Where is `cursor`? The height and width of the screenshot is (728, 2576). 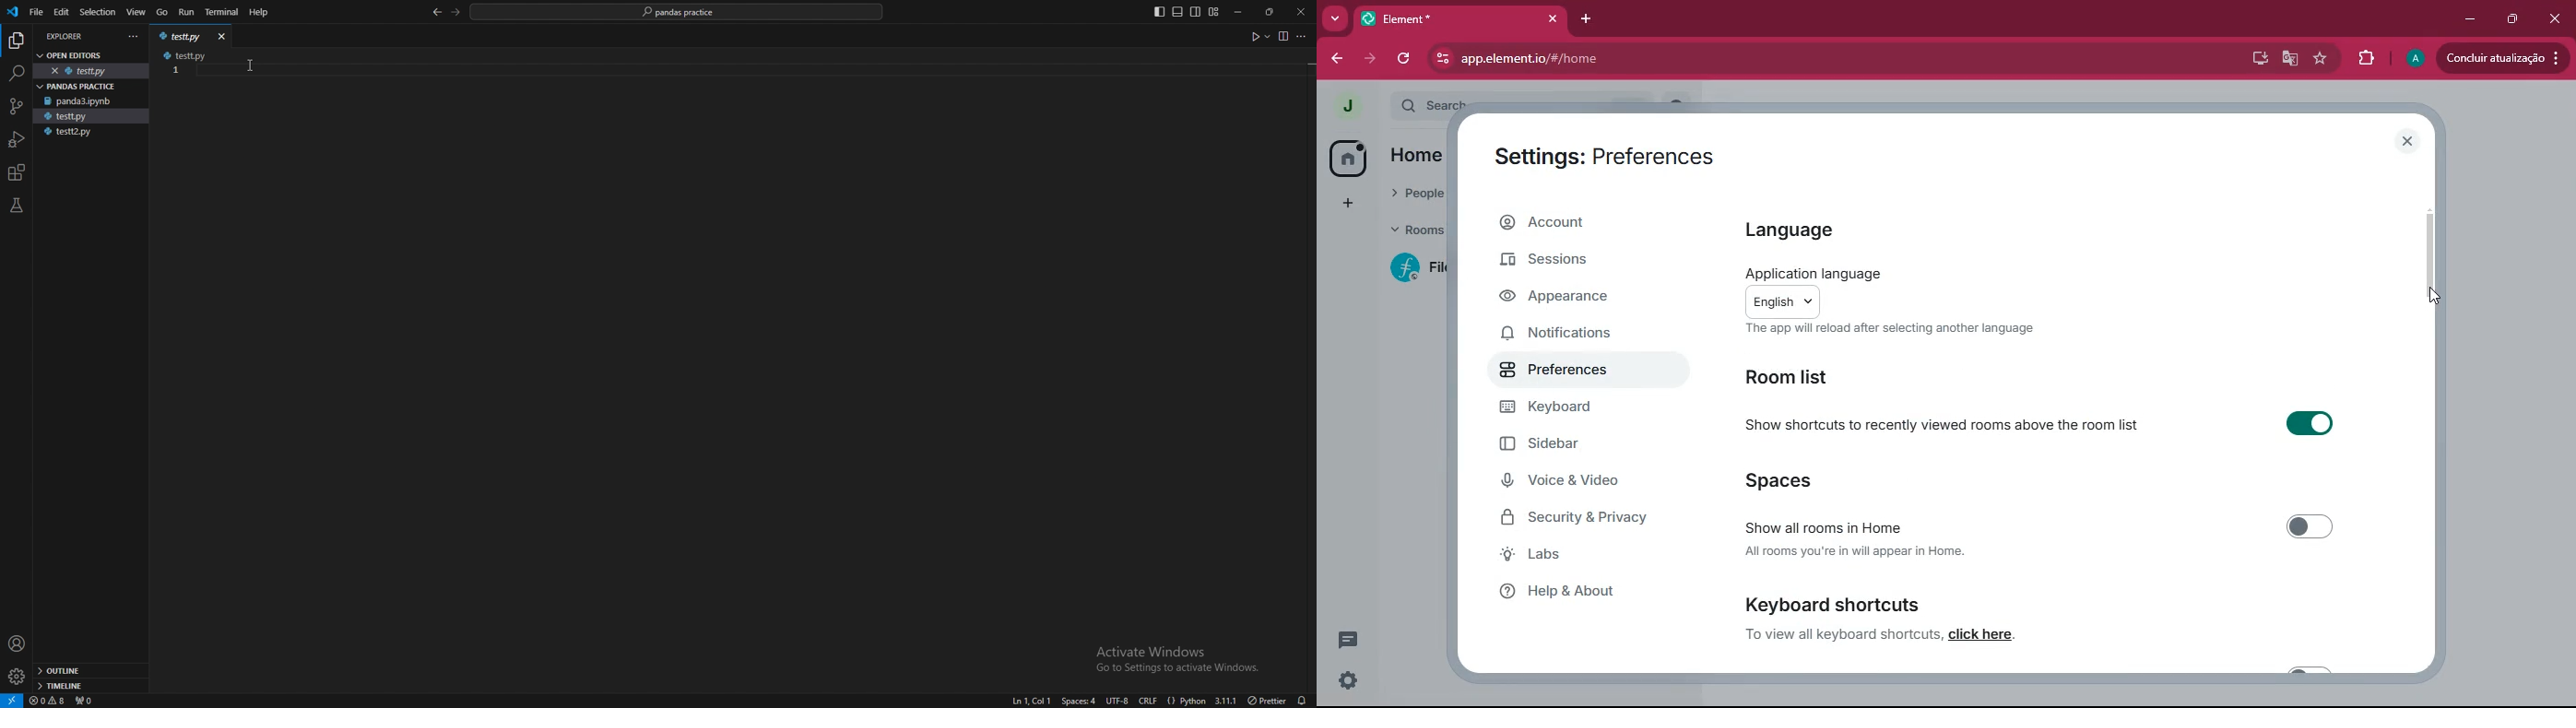
cursor is located at coordinates (2437, 297).